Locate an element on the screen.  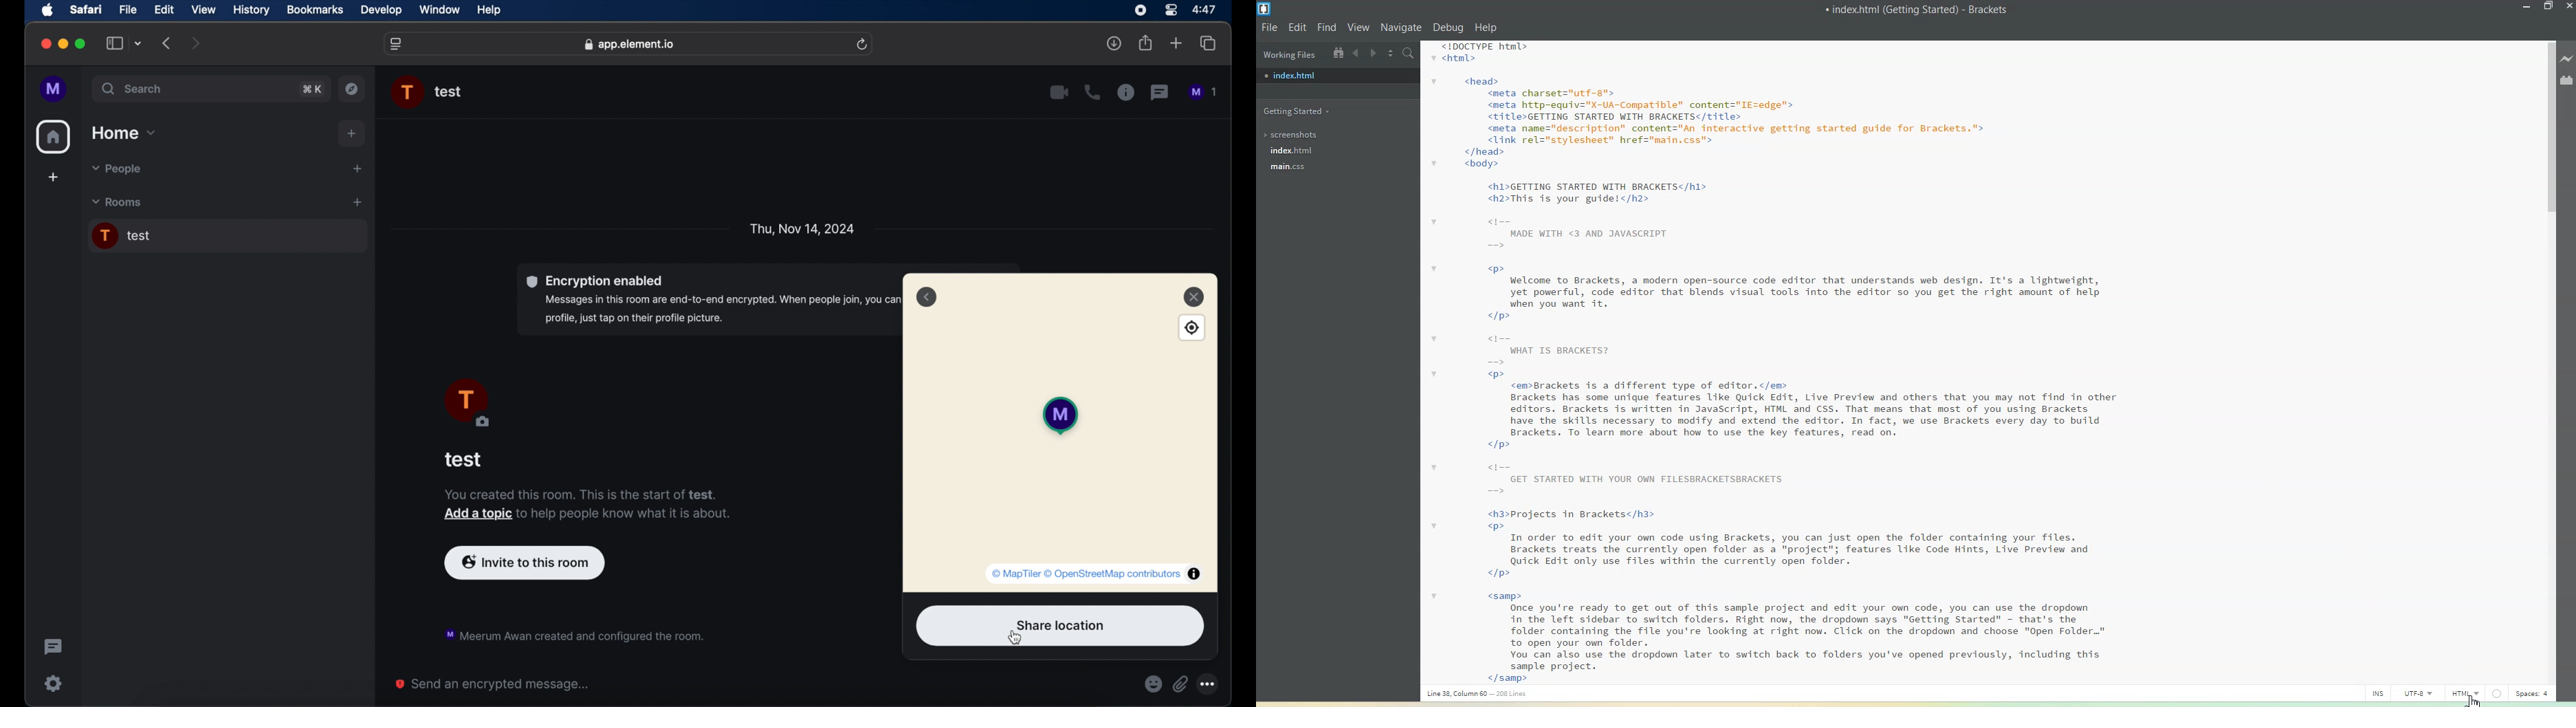
profile picture is located at coordinates (466, 404).